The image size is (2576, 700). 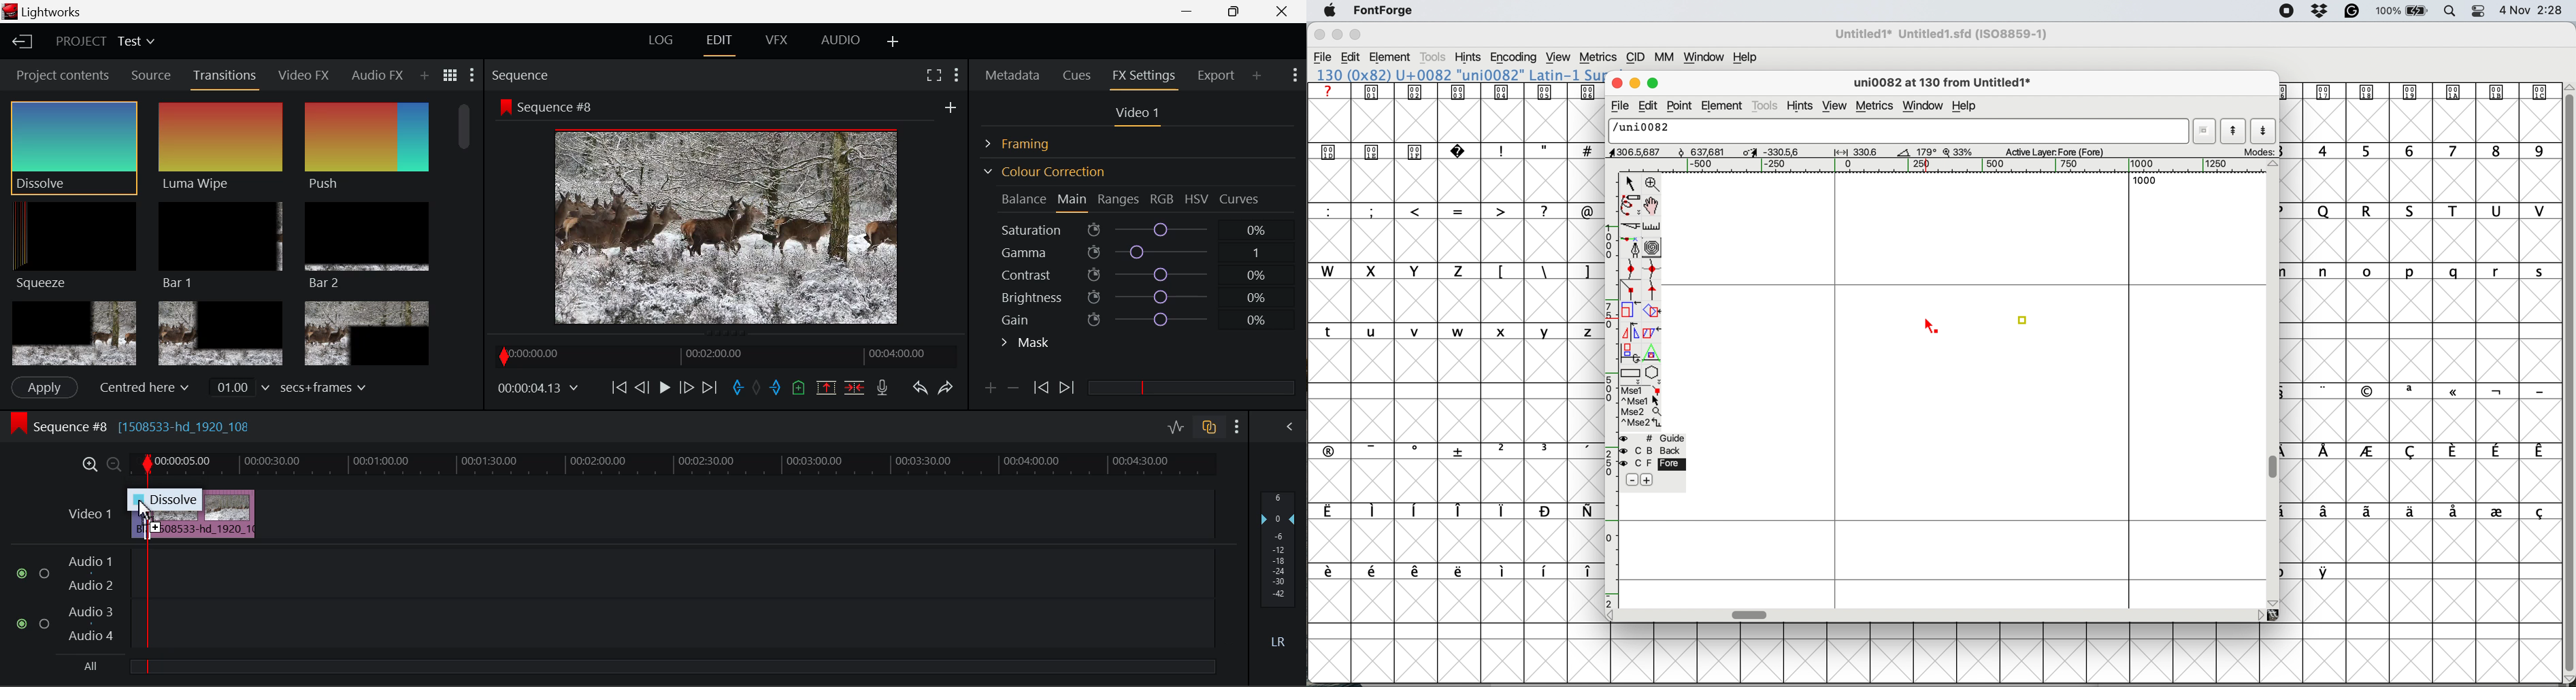 I want to click on maximise, so click(x=1655, y=81).